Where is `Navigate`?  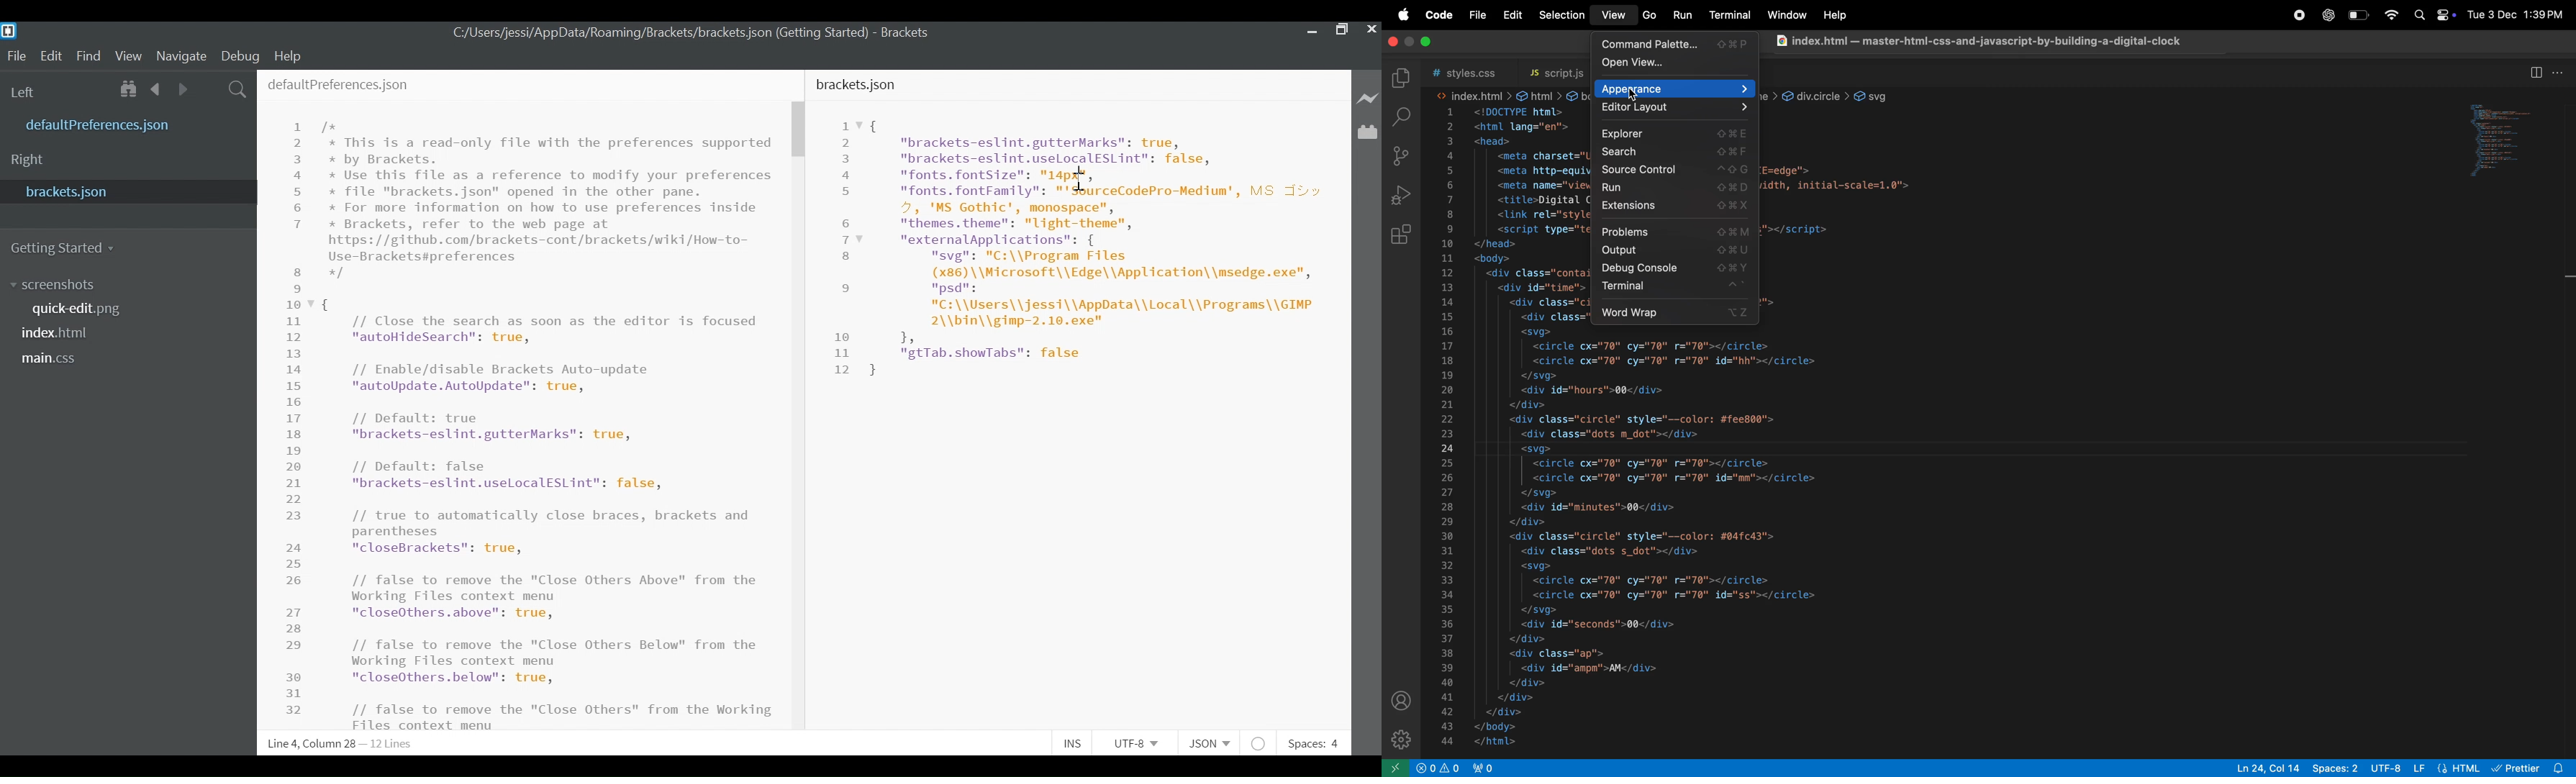 Navigate is located at coordinates (183, 55).